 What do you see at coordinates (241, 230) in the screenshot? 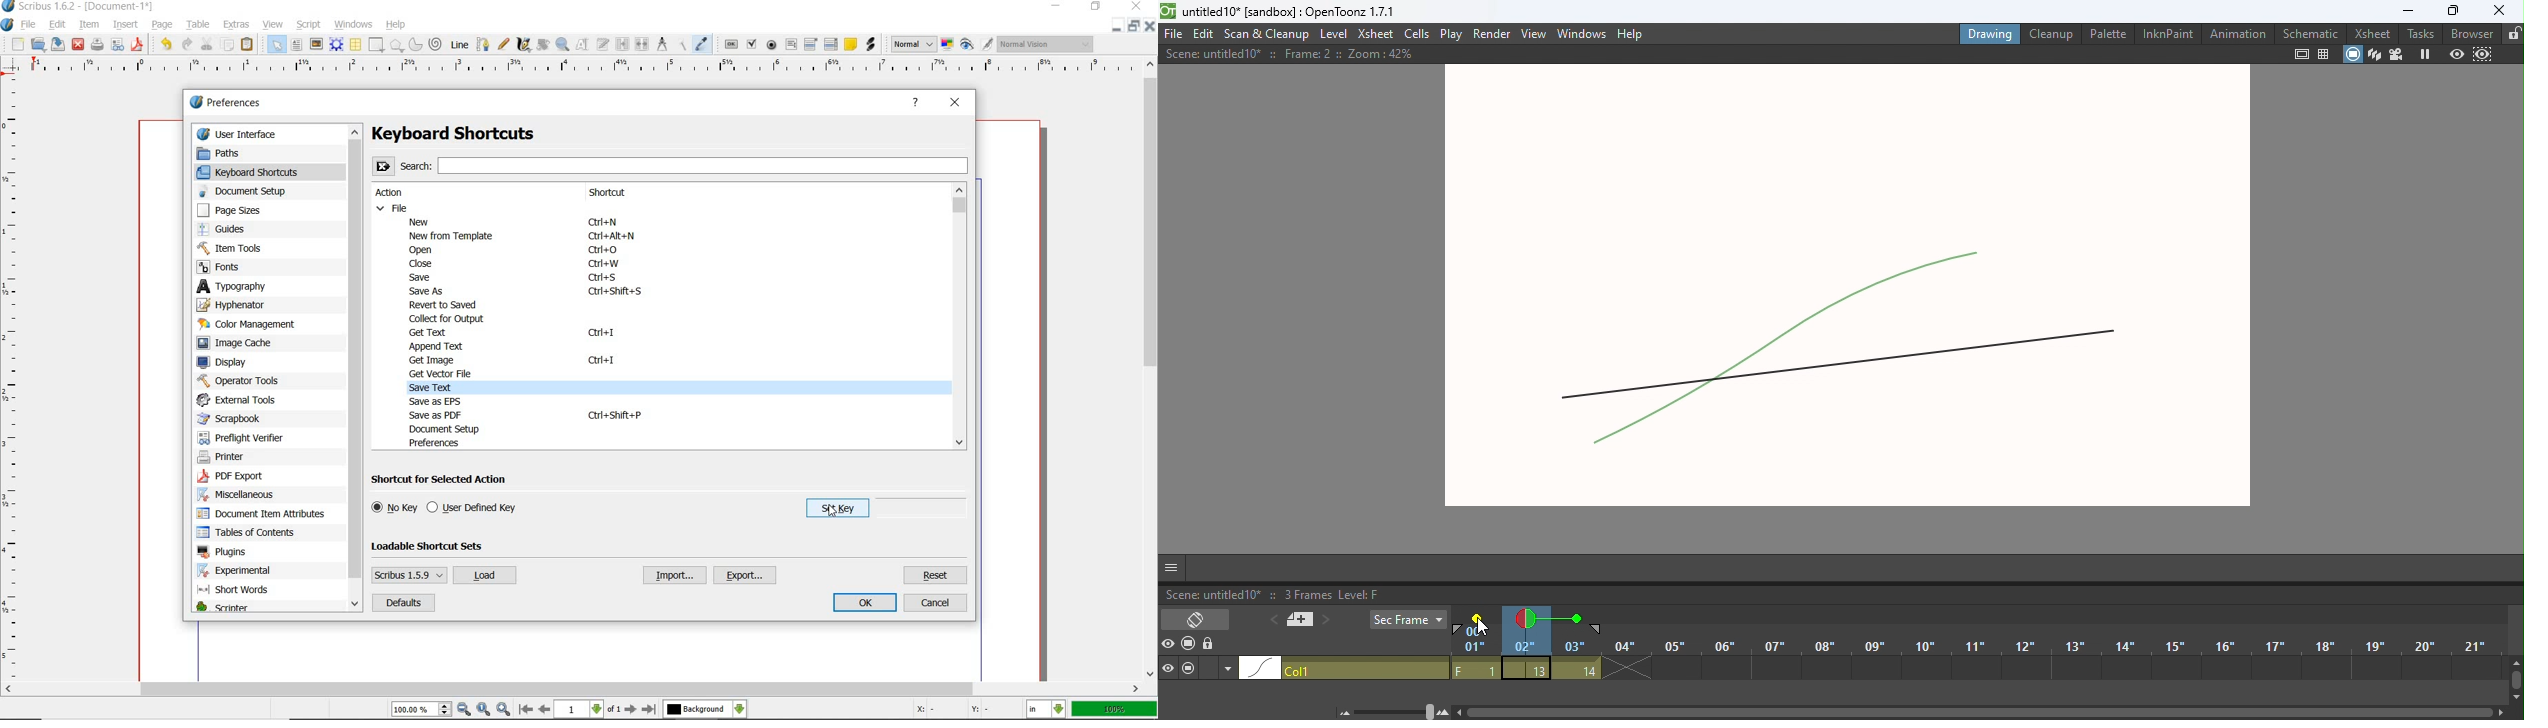
I see `guides` at bounding box center [241, 230].